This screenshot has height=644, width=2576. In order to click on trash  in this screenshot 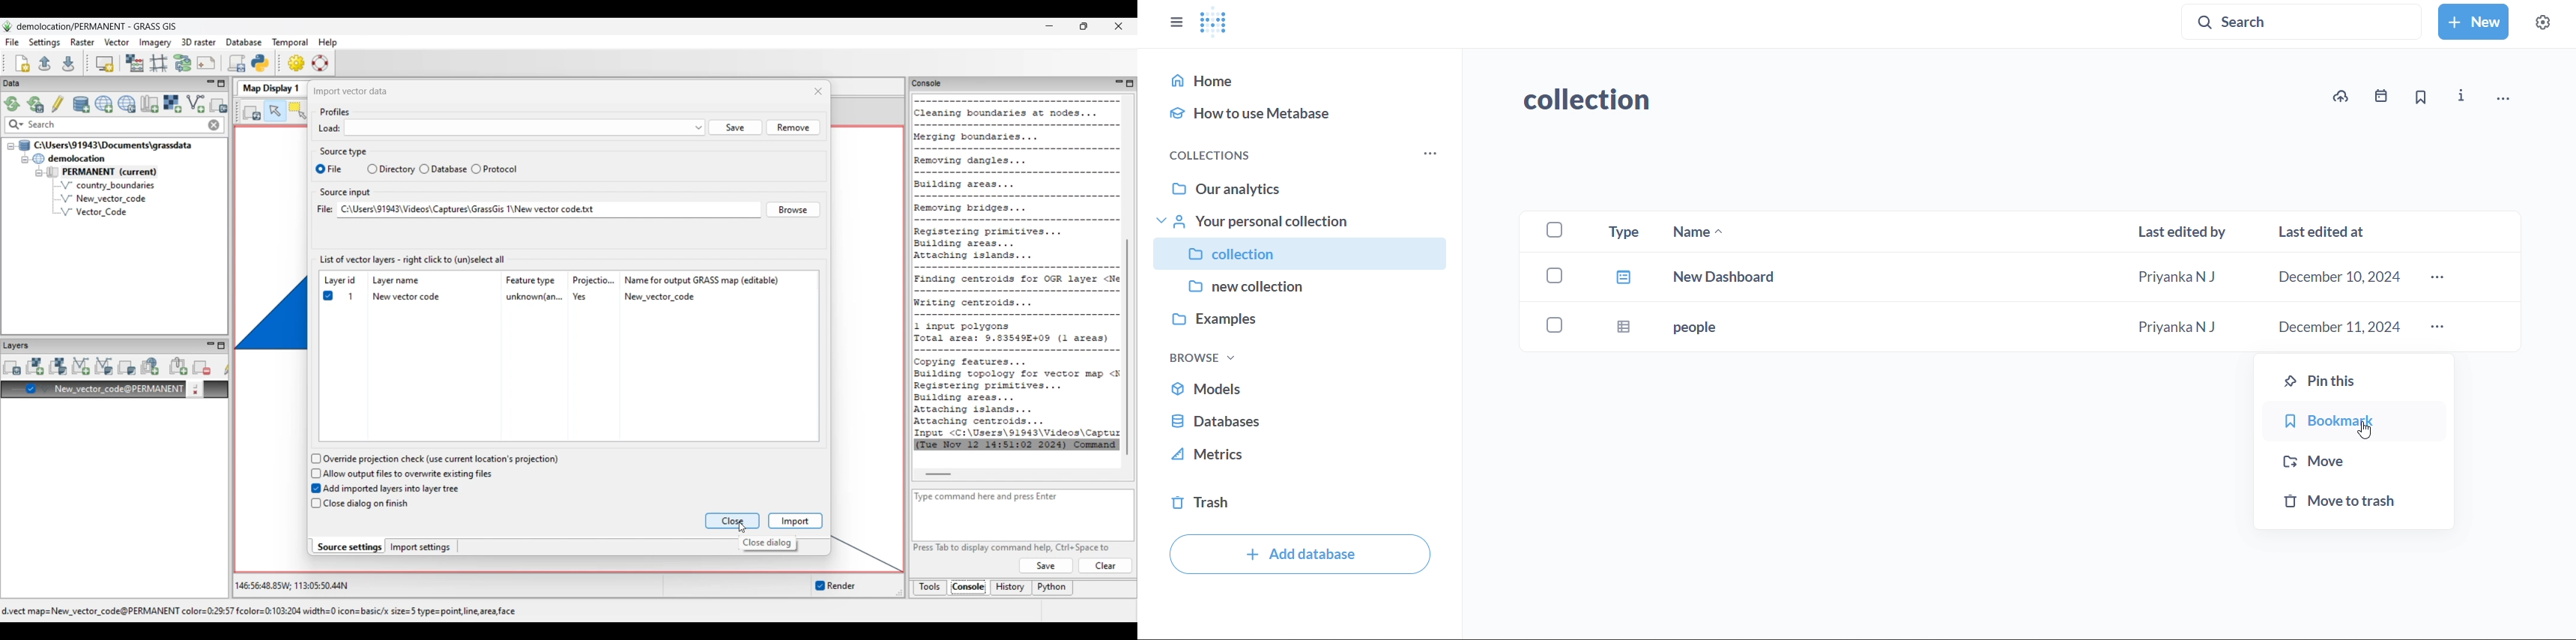, I will do `click(1302, 506)`.